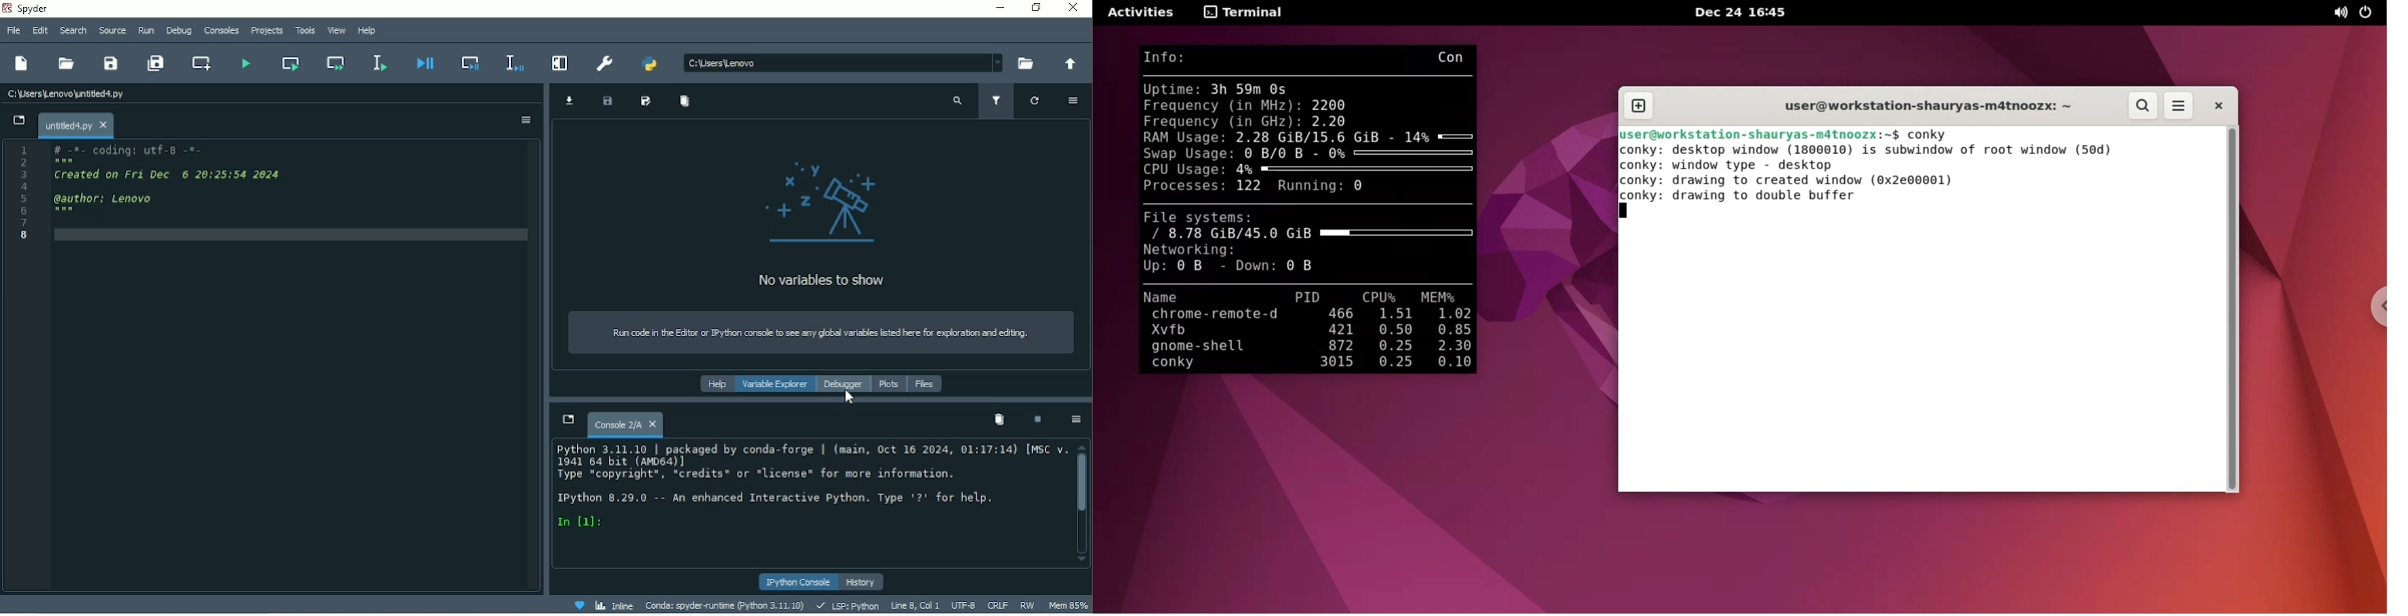  What do you see at coordinates (808, 493) in the screenshot?
I see `Python 3.11.10 | packaged by conds-forge | (mein, Oct 16 2024, 01:17:14) [MSC v.
1041 64 bit (064)]

Type “copyright*, *credits* or *license* for more information.

Python 8.29.0 -- An enhanced Interactive Python. Type '2' for help.

n fa:` at bounding box center [808, 493].